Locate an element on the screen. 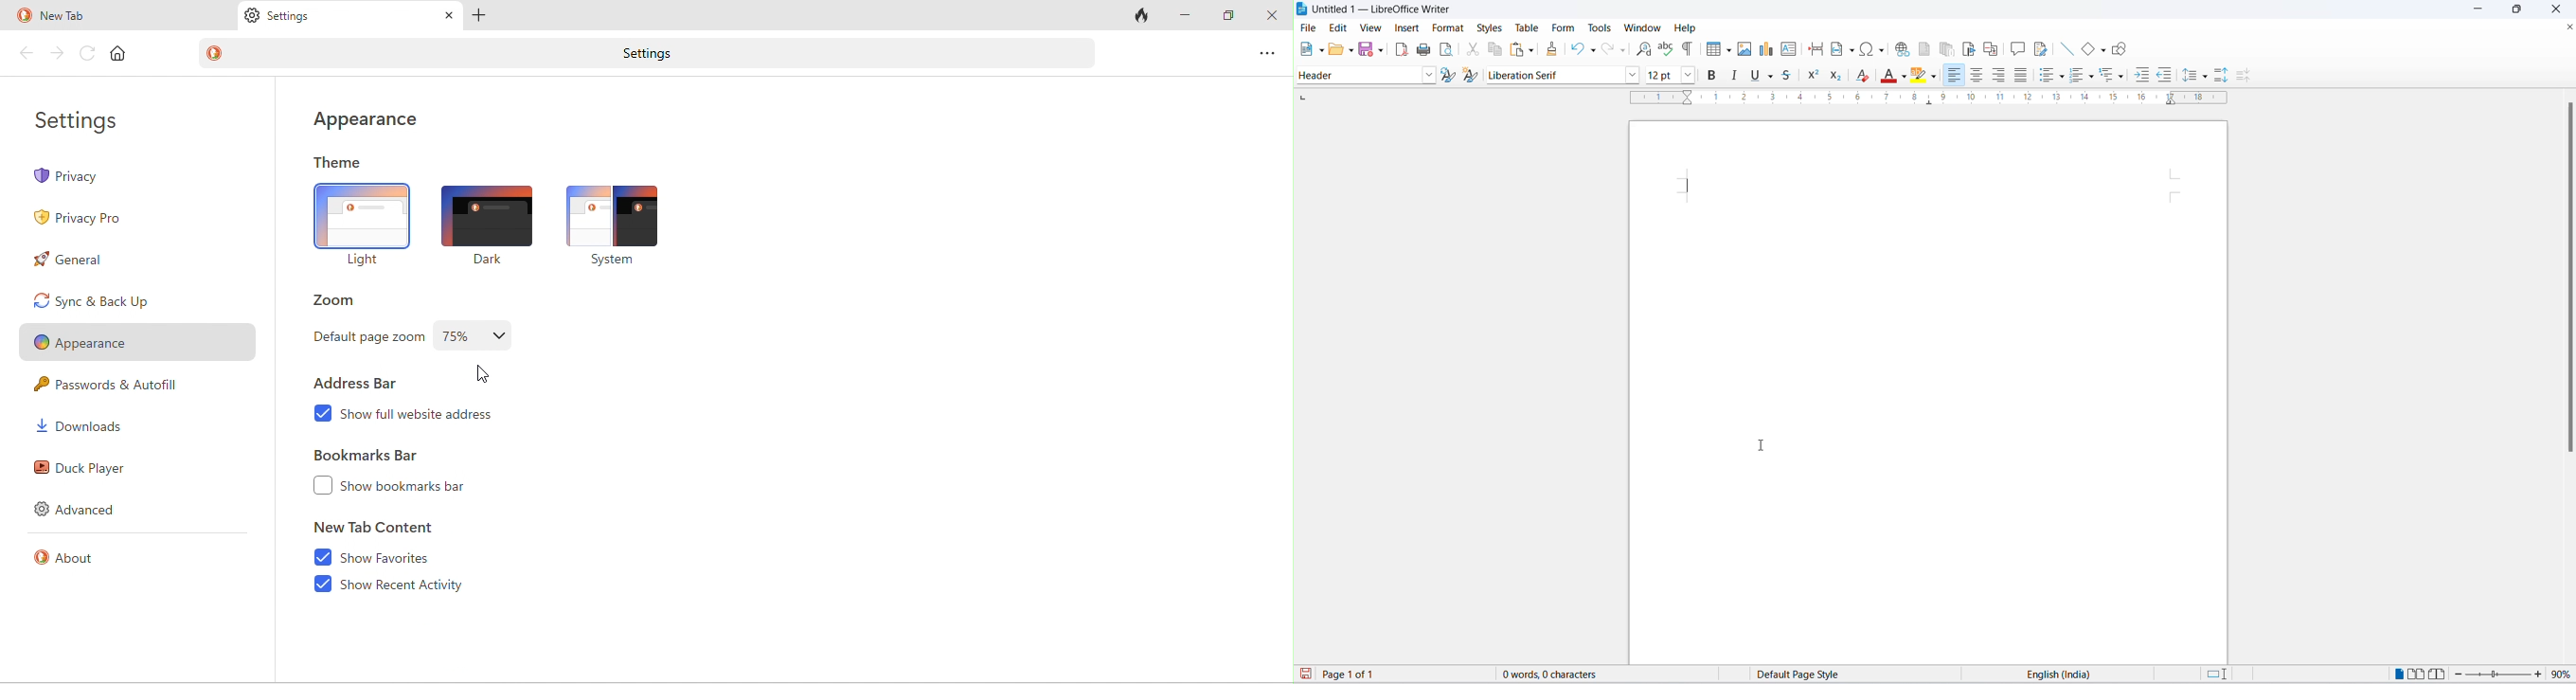 Image resolution: width=2576 pixels, height=700 pixels. show bookmarks bar is located at coordinates (394, 486).